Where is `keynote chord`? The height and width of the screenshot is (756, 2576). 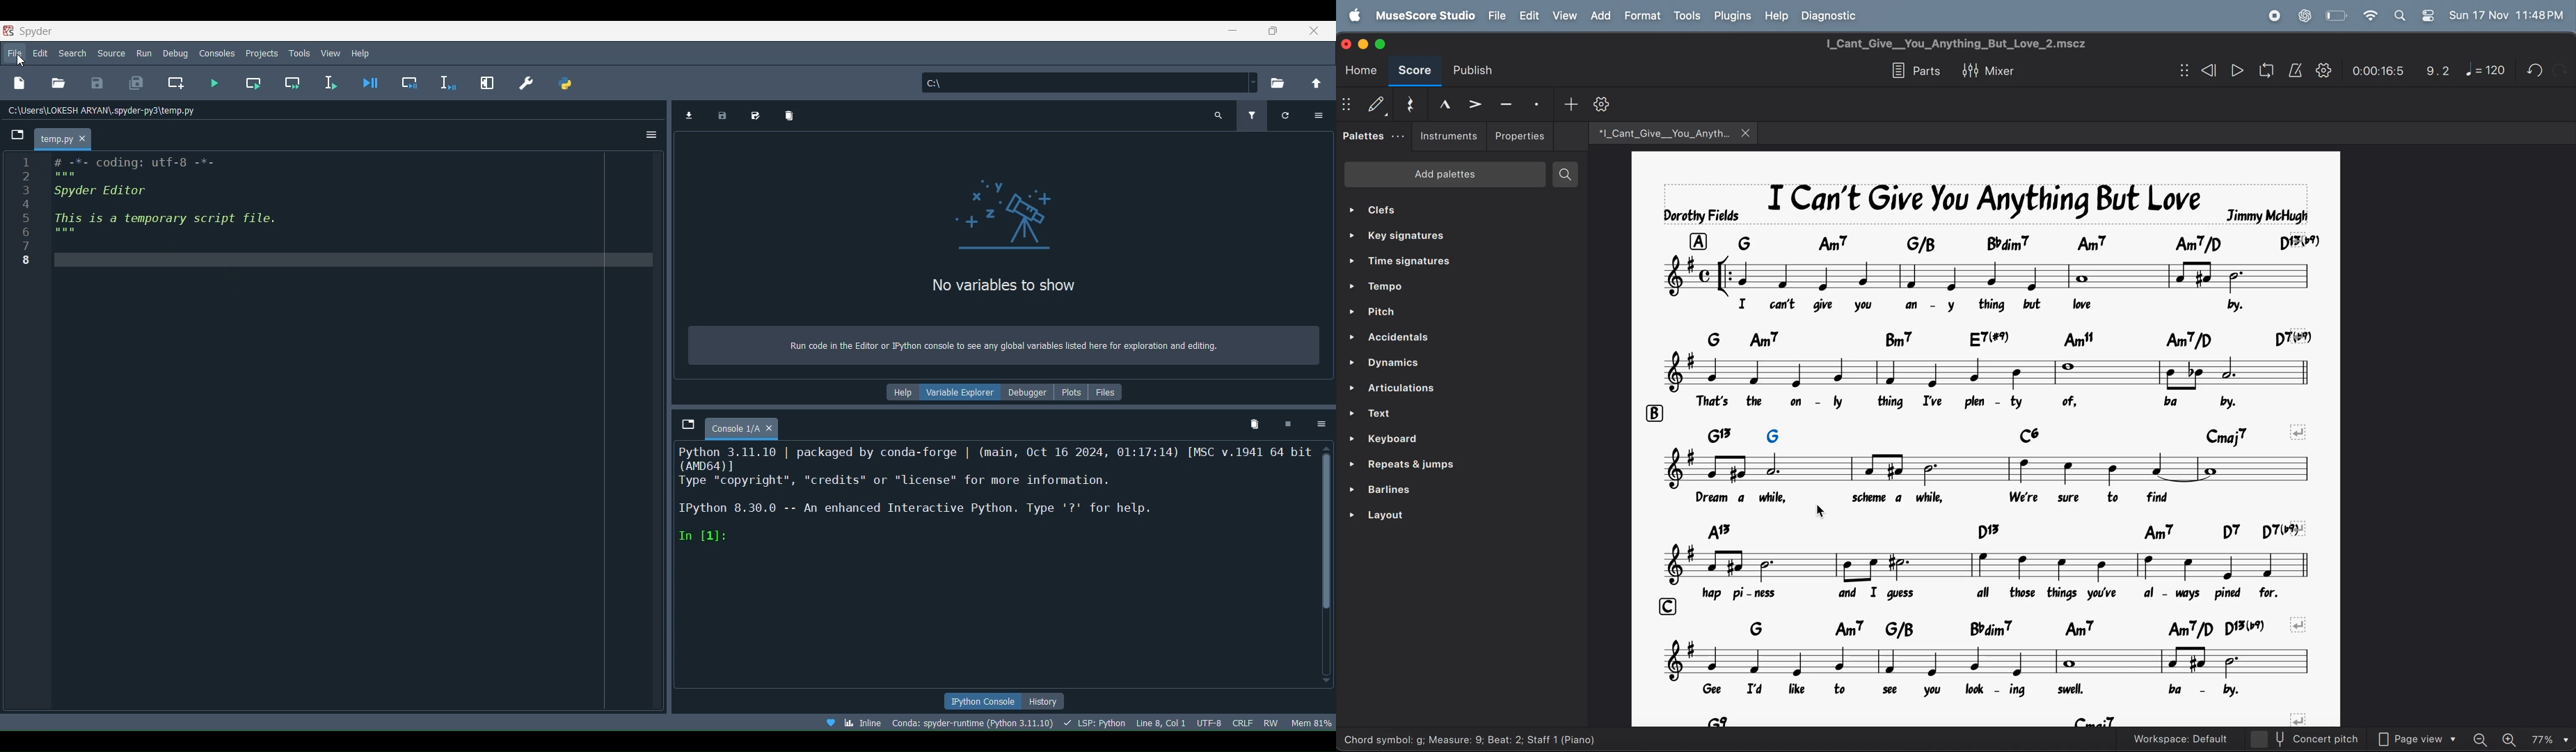
keynote chord is located at coordinates (2005, 338).